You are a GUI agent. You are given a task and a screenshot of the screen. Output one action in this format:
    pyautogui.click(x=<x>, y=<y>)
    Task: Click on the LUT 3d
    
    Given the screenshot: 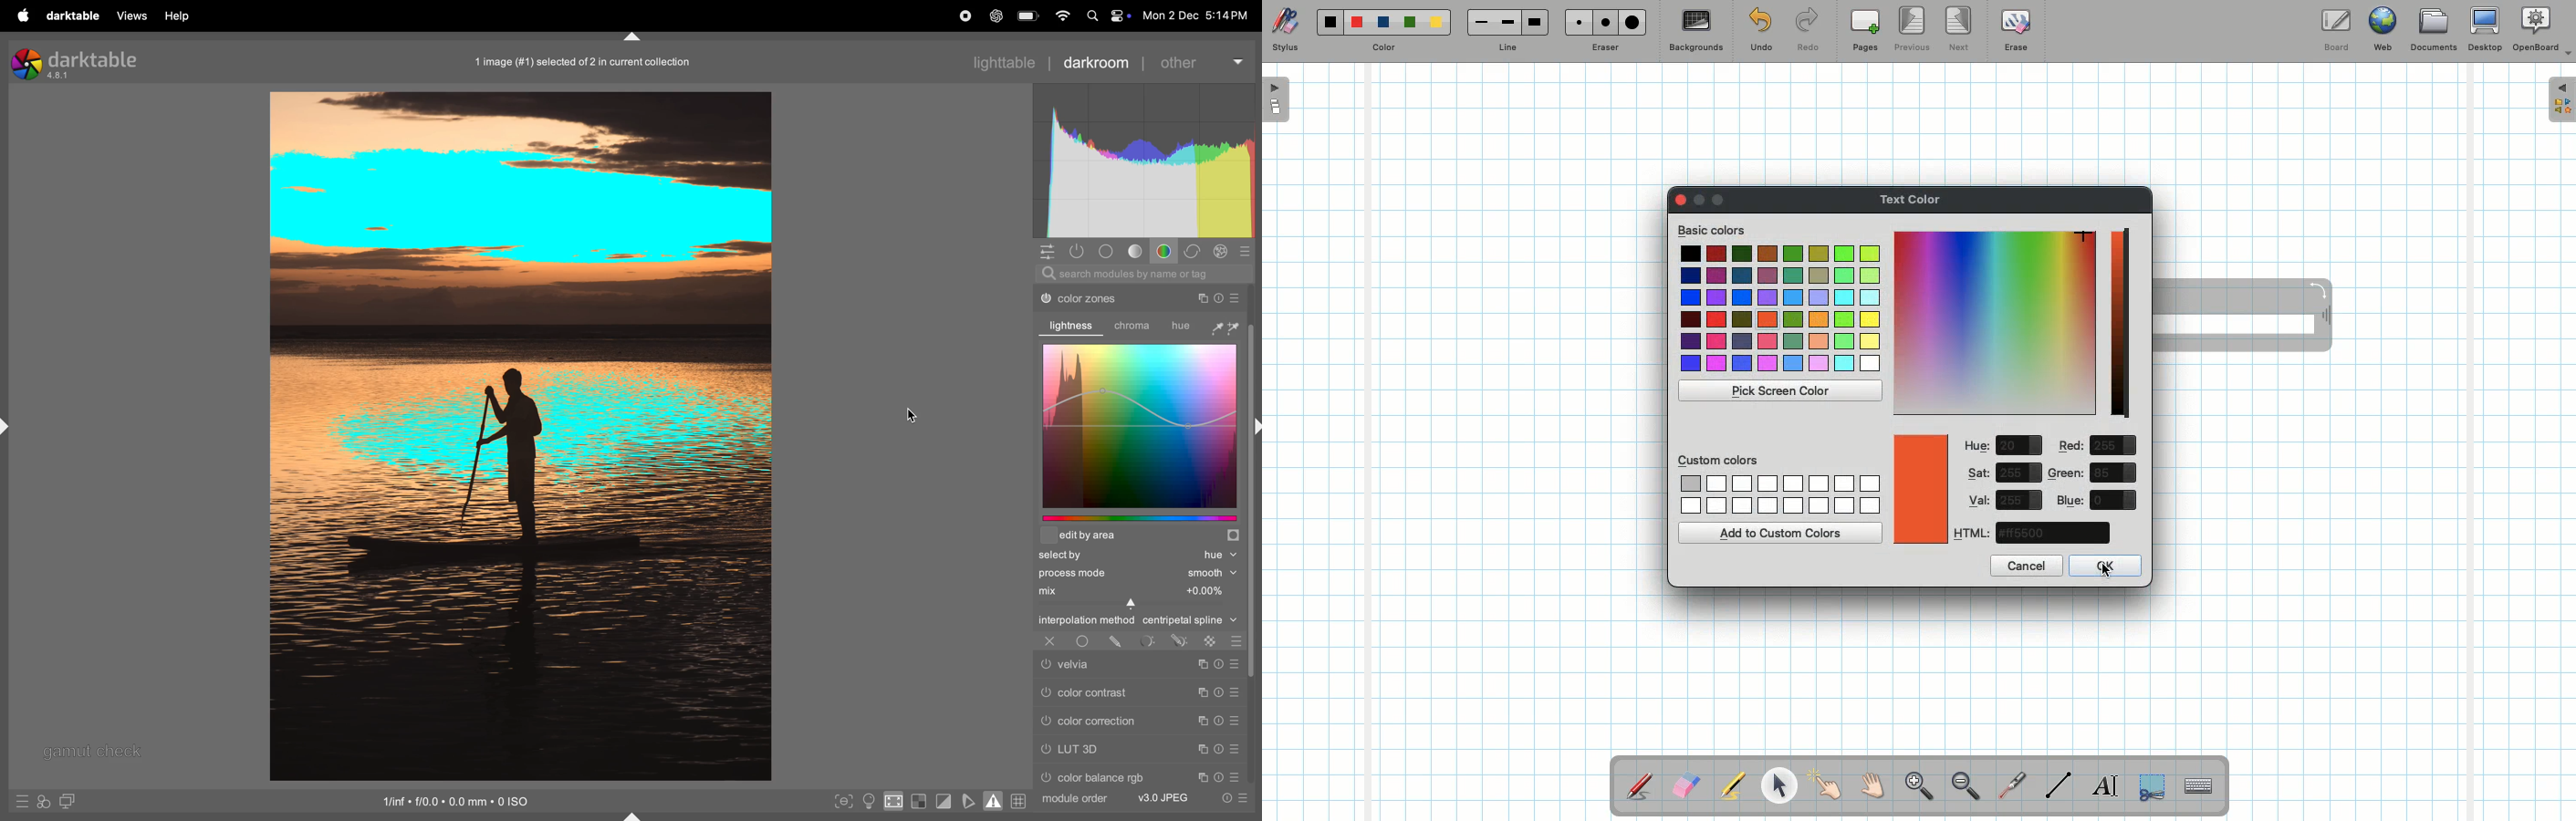 What is the action you would take?
    pyautogui.click(x=1108, y=749)
    